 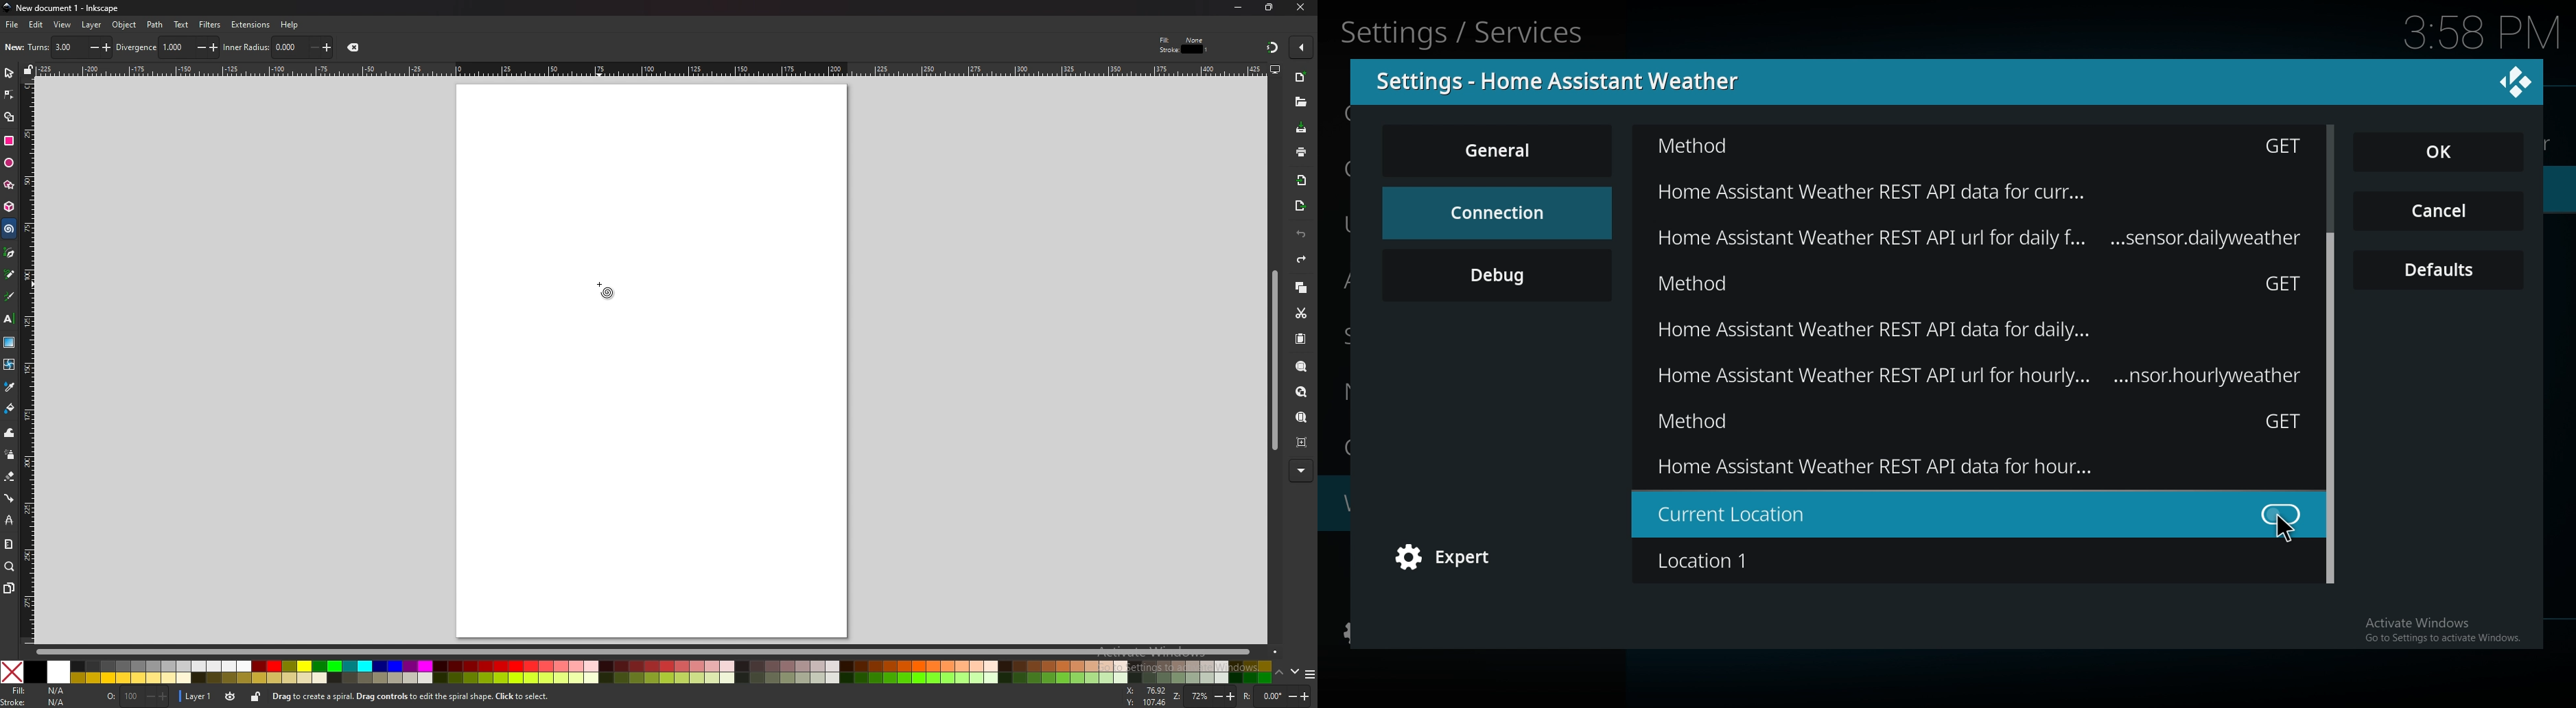 What do you see at coordinates (167, 47) in the screenshot?
I see `divergence: 1.000` at bounding box center [167, 47].